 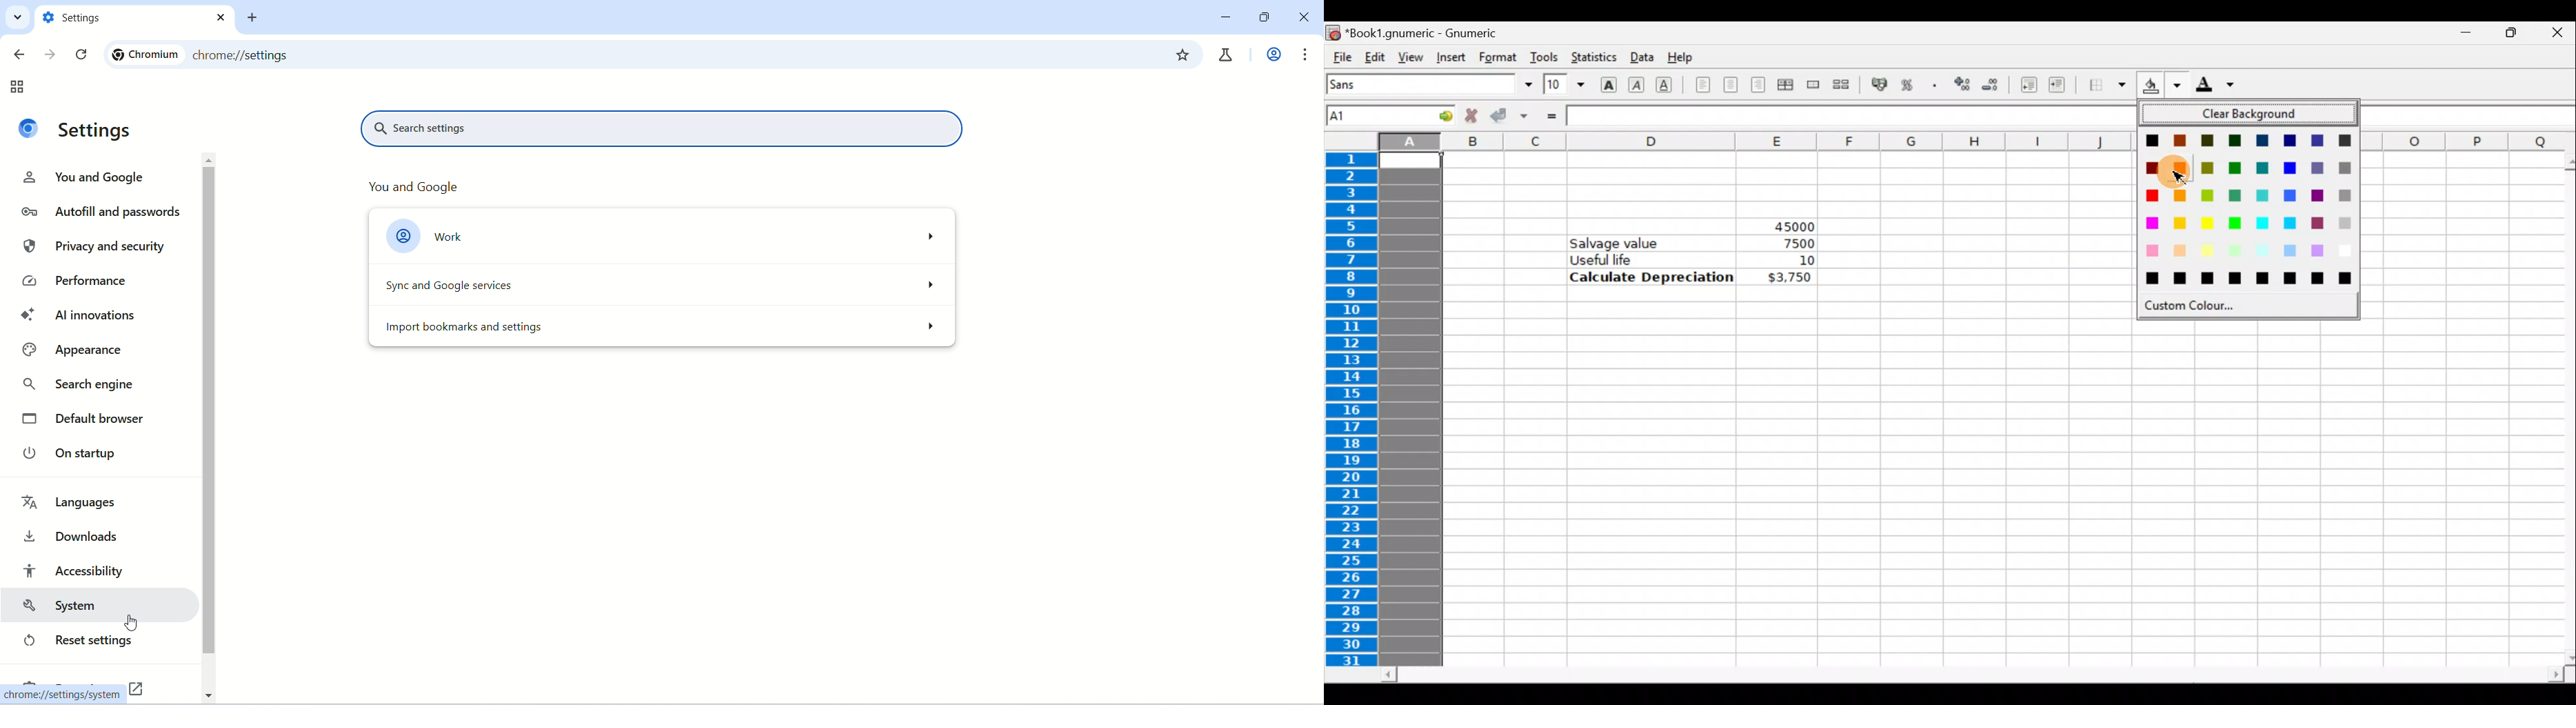 I want to click on Custom color, so click(x=2203, y=306).